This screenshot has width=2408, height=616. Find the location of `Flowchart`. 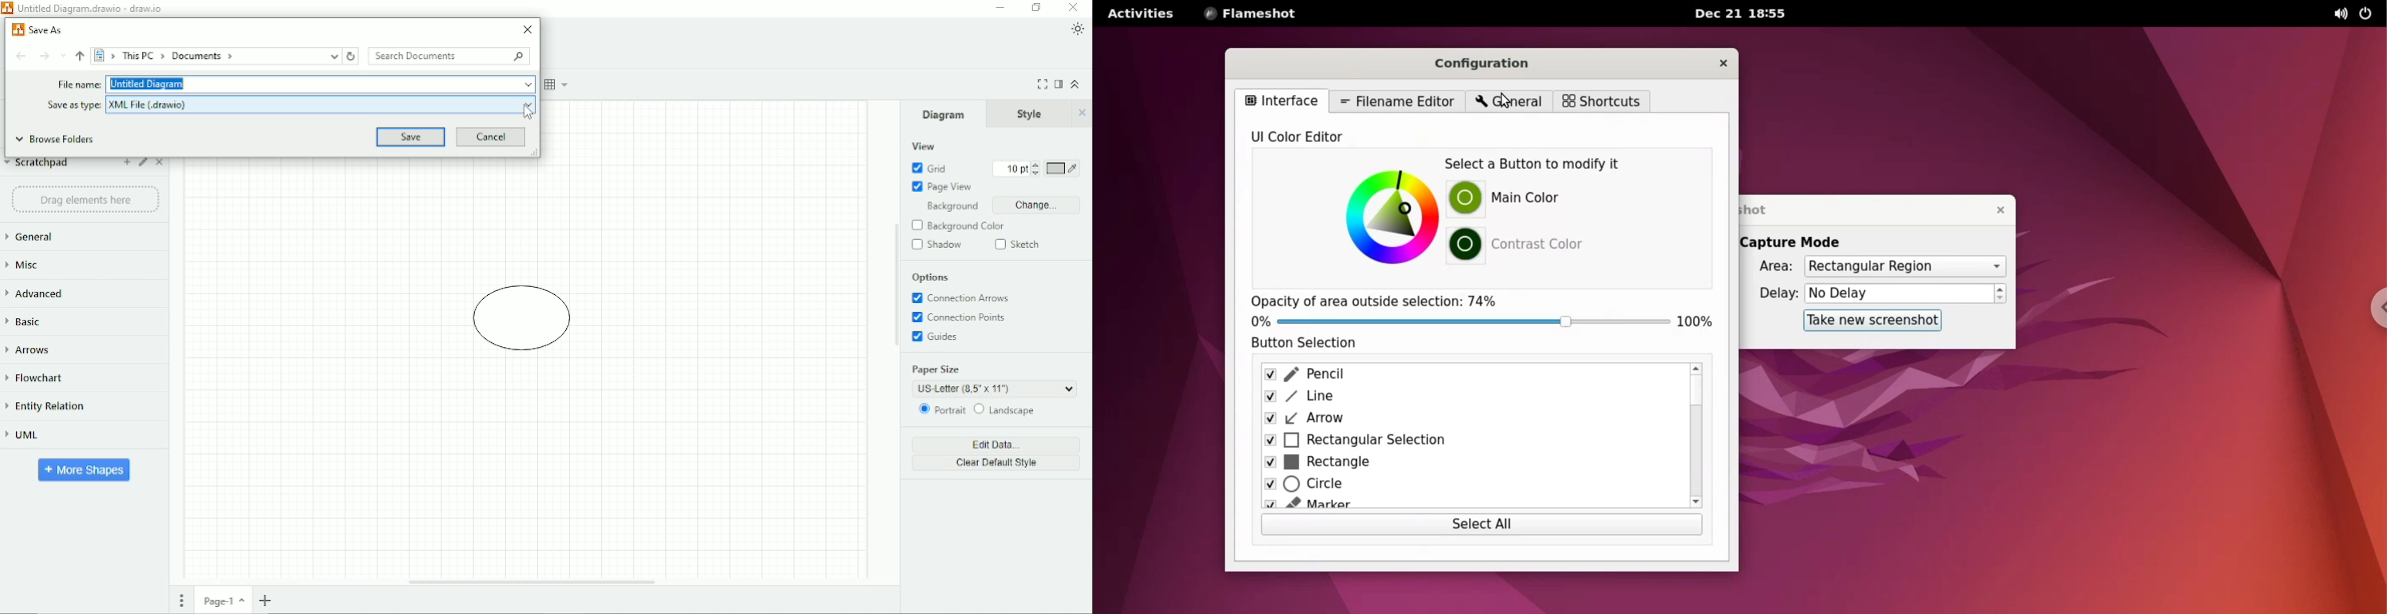

Flowchart is located at coordinates (38, 377).